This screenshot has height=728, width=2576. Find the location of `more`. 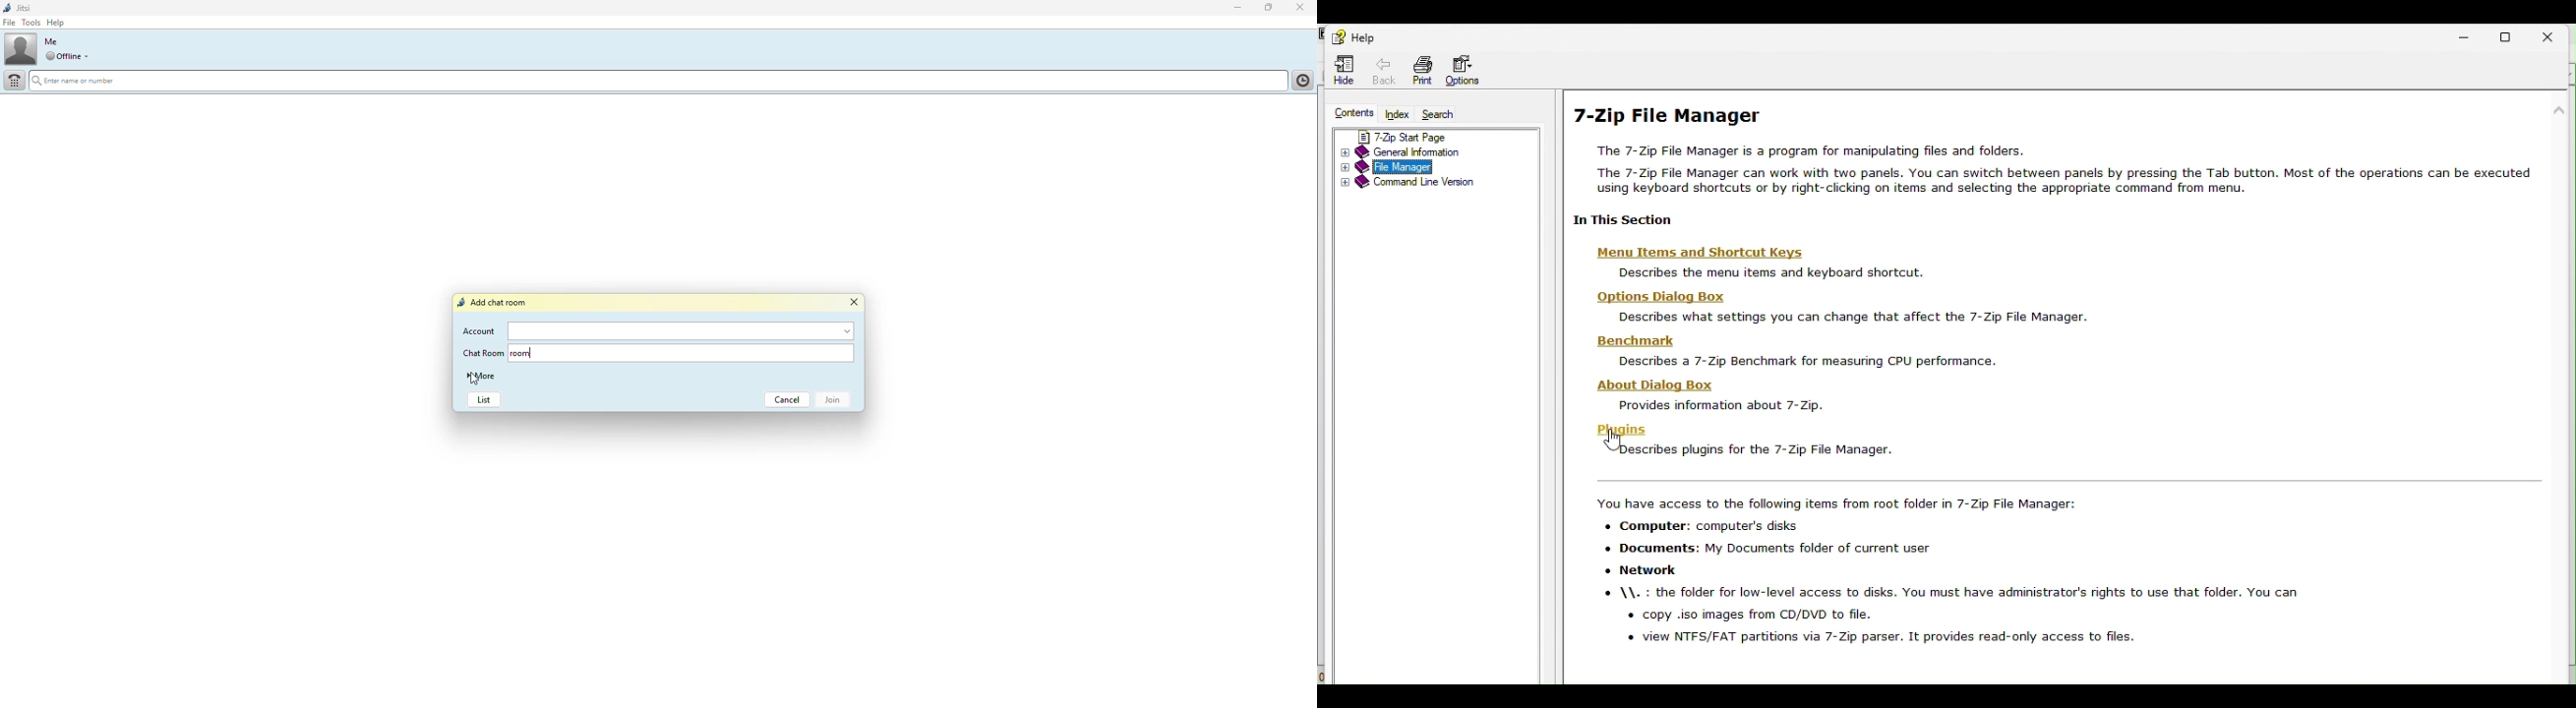

more is located at coordinates (480, 377).